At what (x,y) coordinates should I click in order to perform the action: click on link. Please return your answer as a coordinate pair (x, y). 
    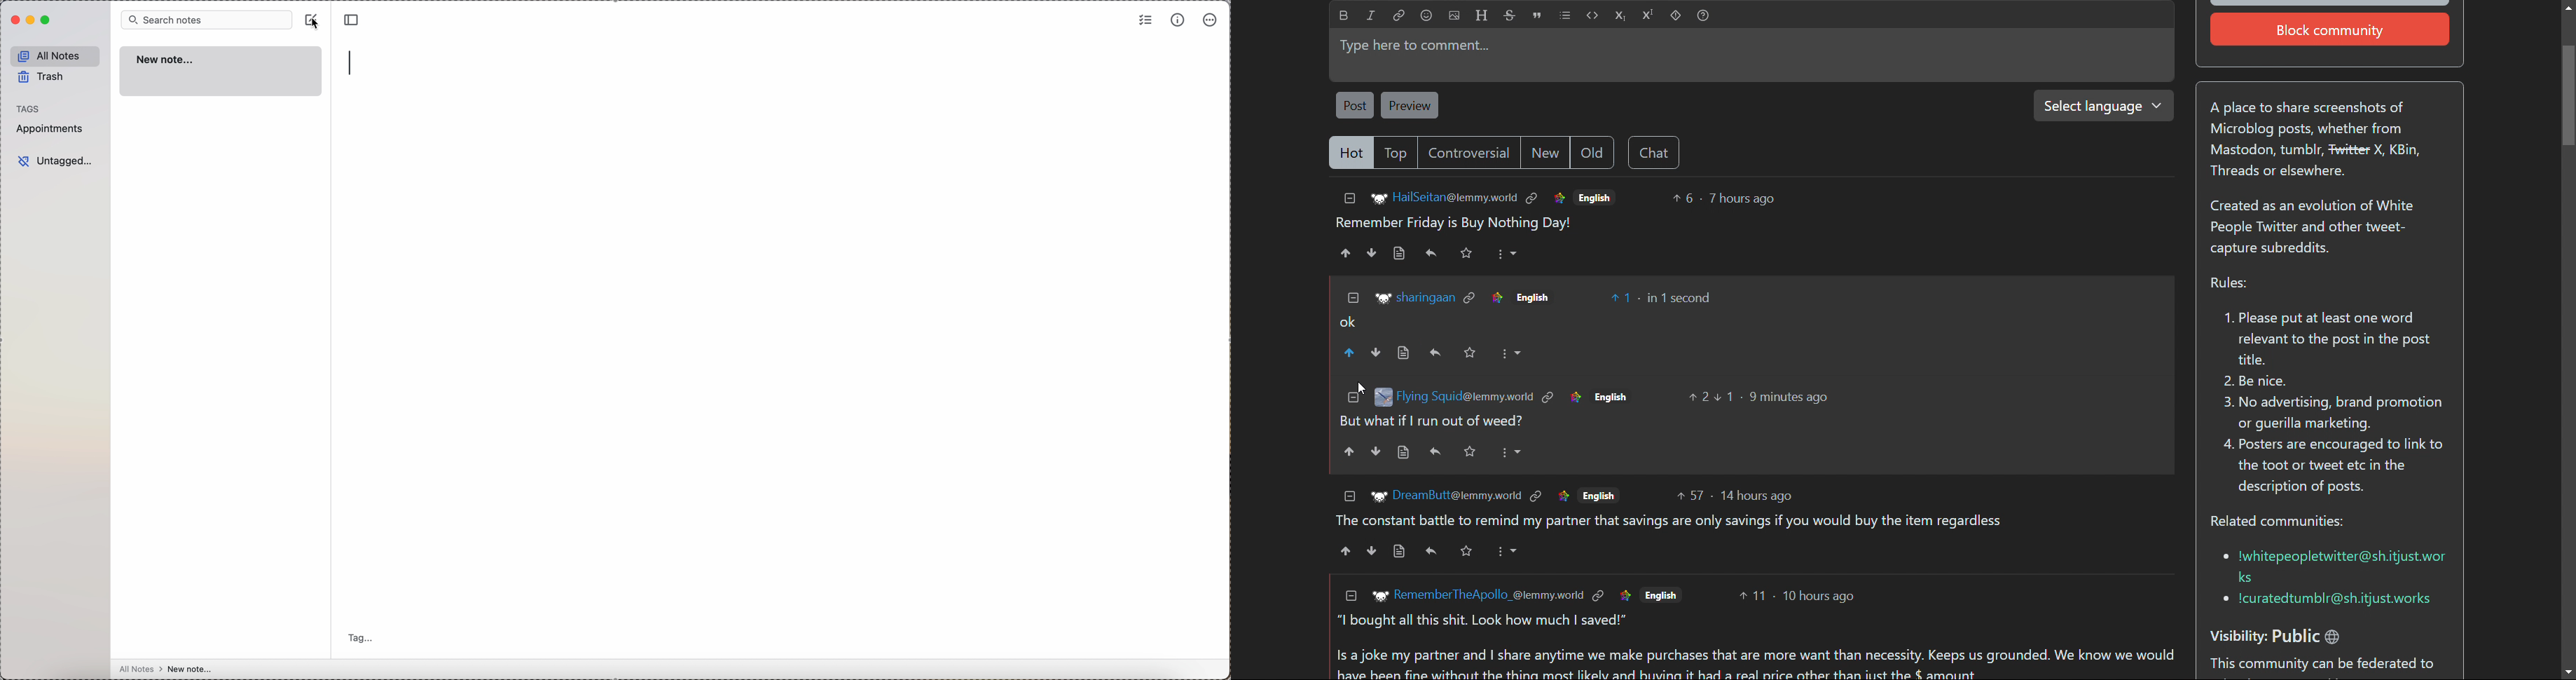
    Looking at the image, I should click on (1573, 397).